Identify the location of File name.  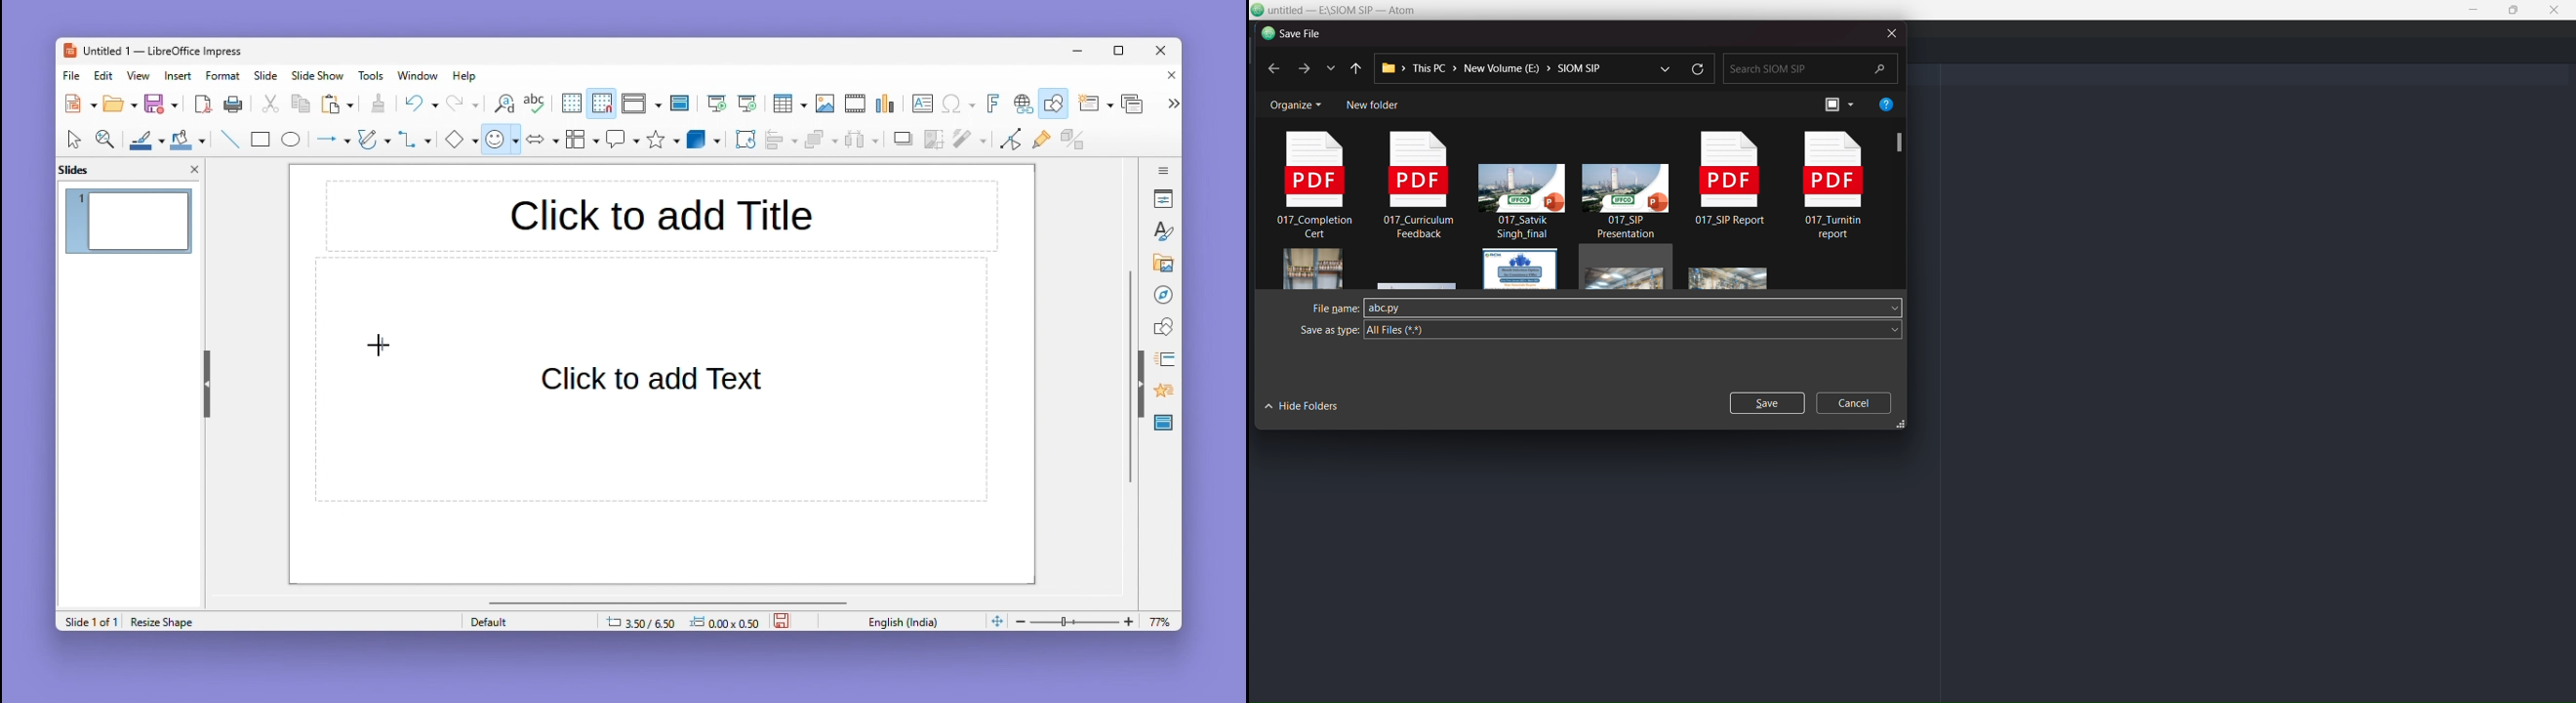
(151, 52).